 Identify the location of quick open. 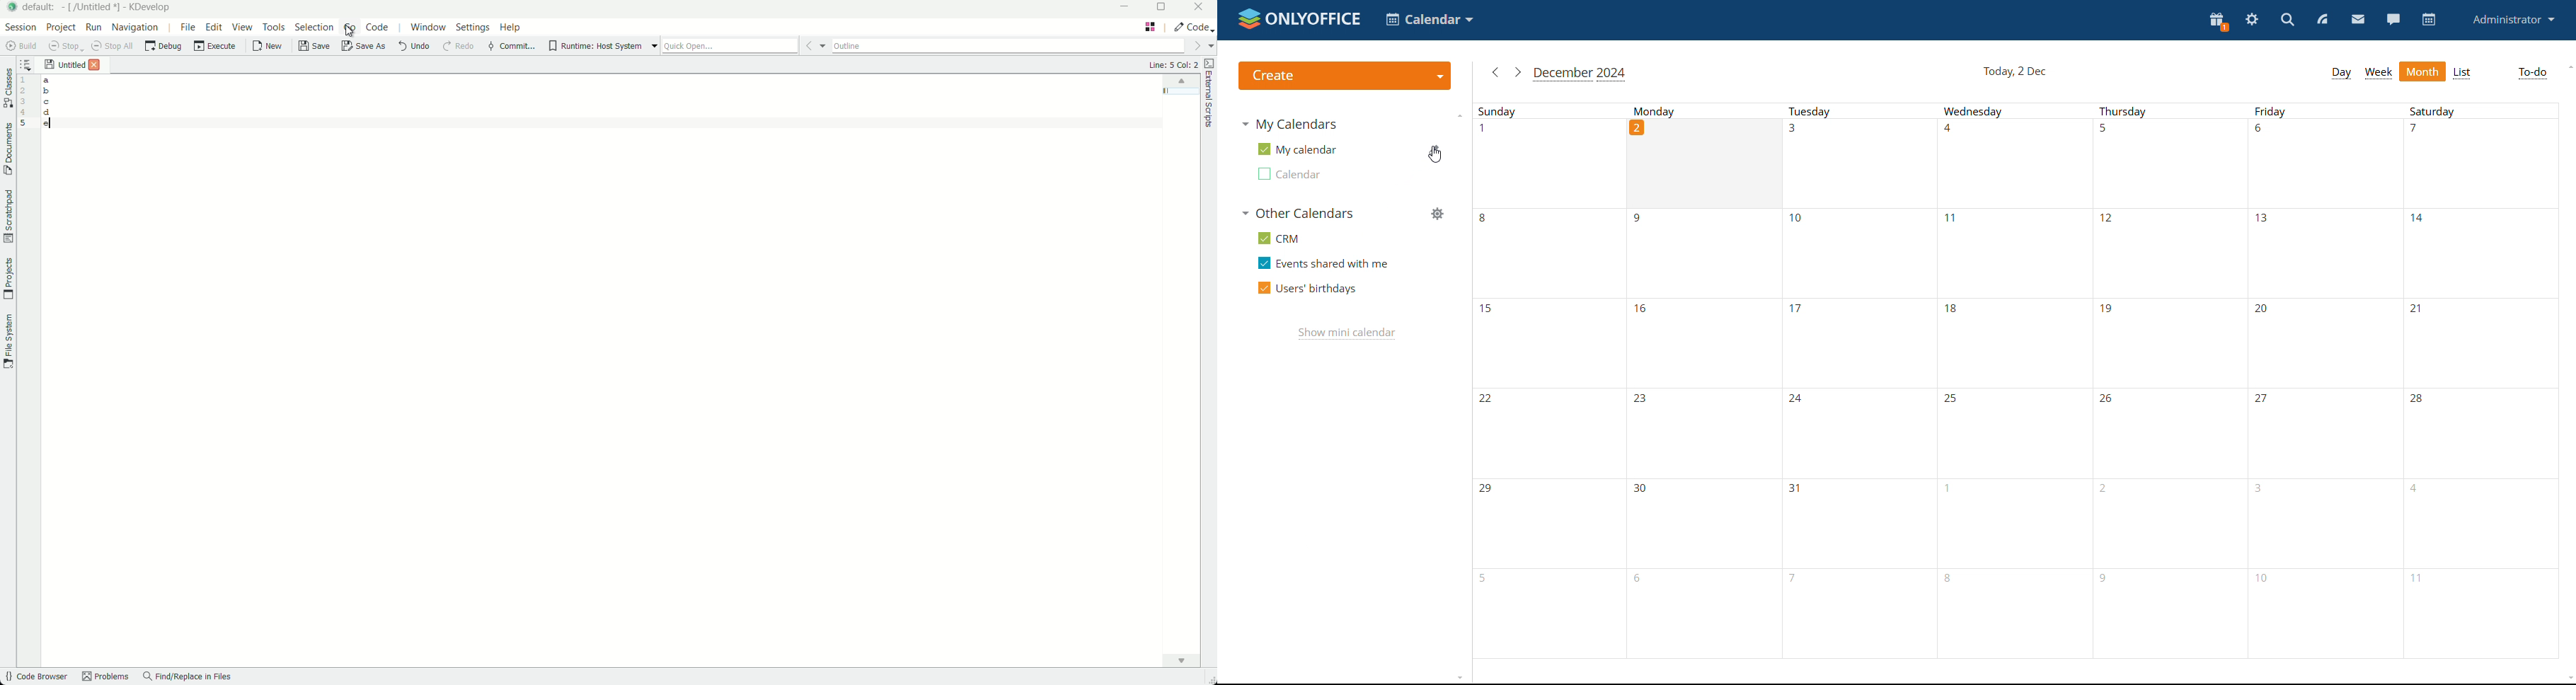
(747, 45).